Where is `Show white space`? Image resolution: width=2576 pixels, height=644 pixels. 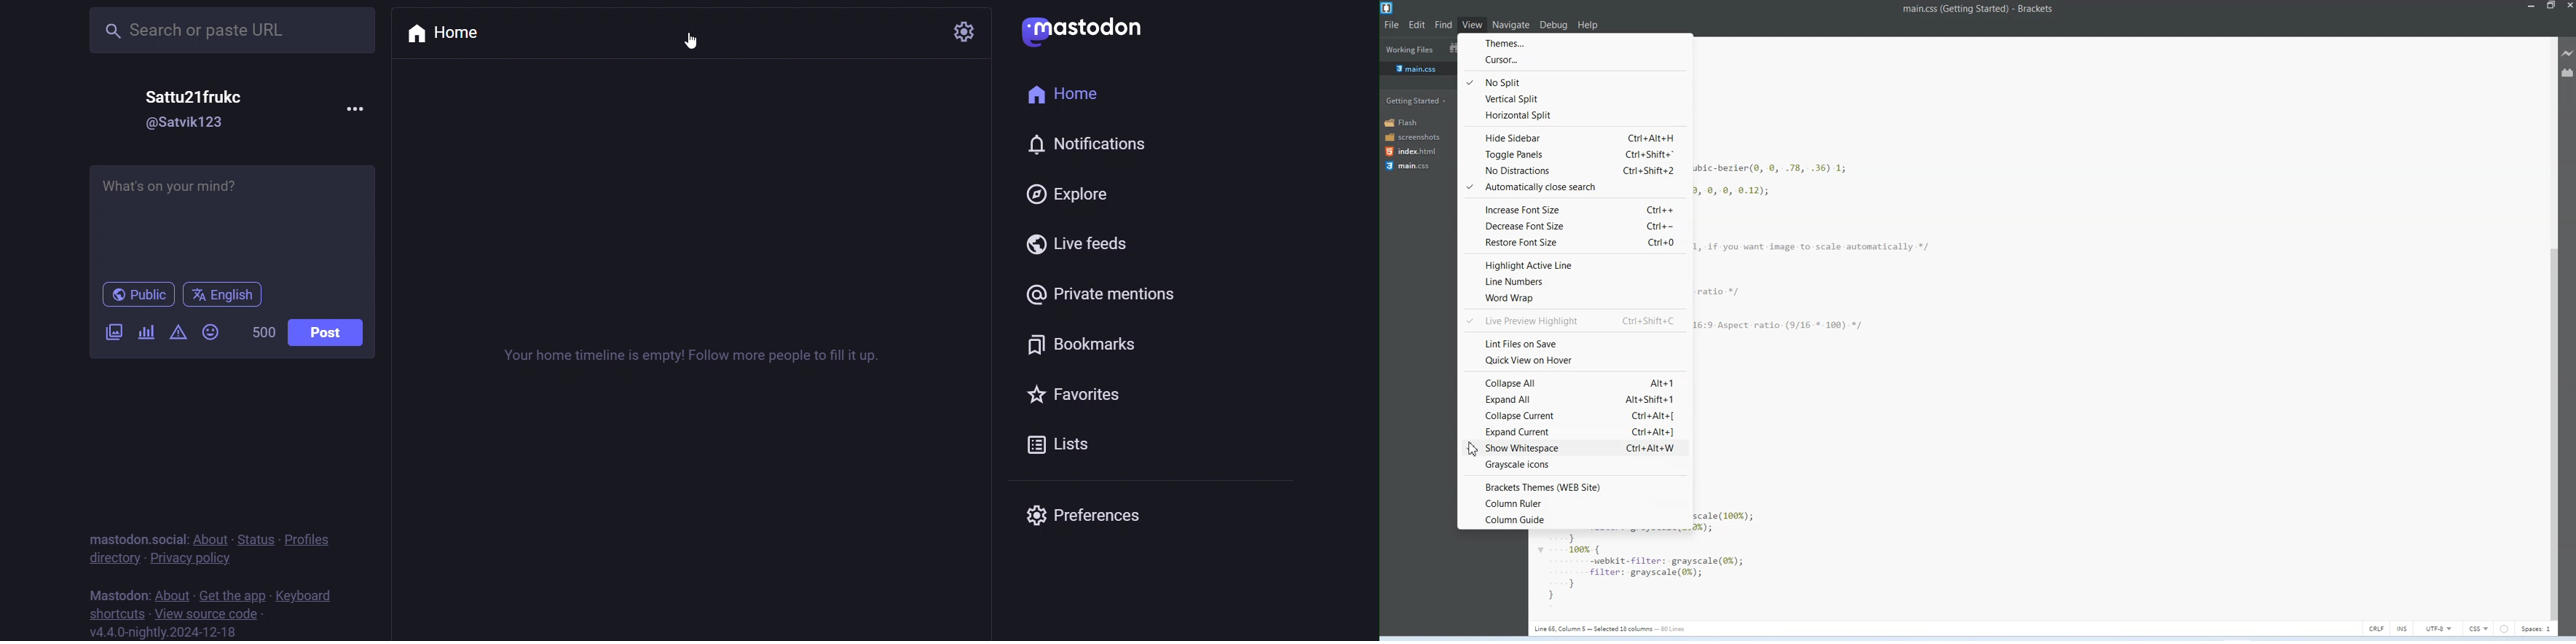
Show white space is located at coordinates (1576, 431).